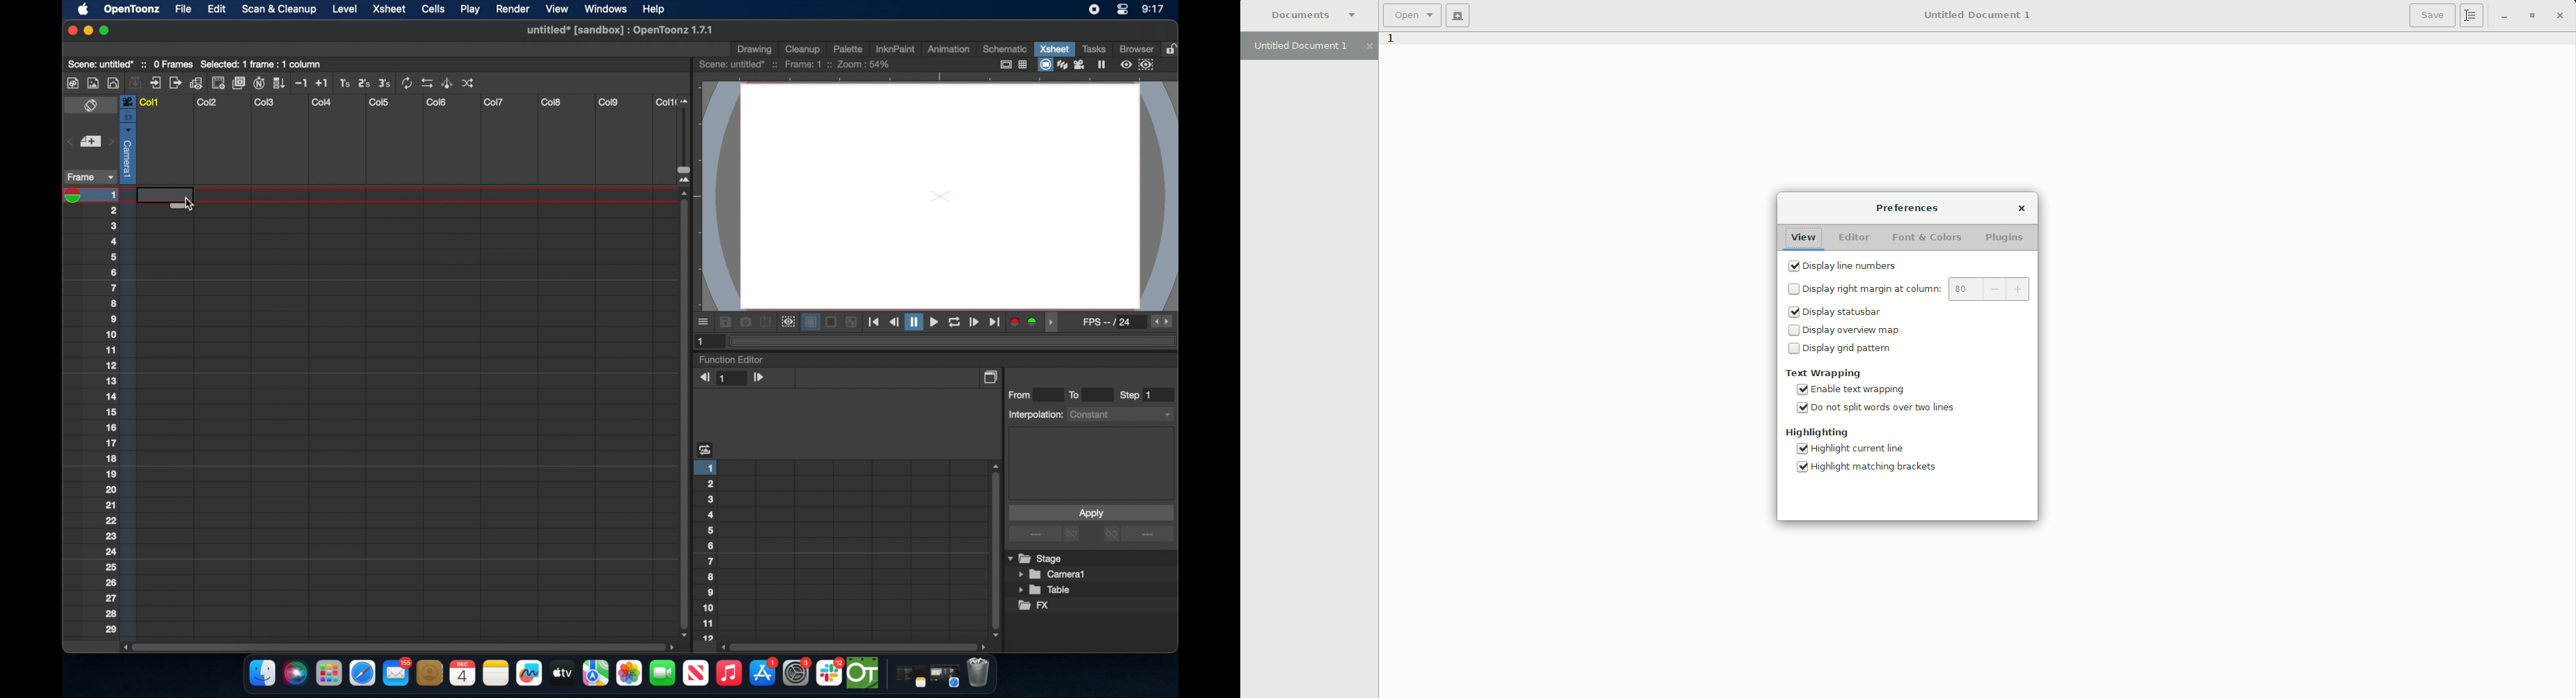 Image resolution: width=2576 pixels, height=700 pixels. I want to click on apply, so click(1091, 513).